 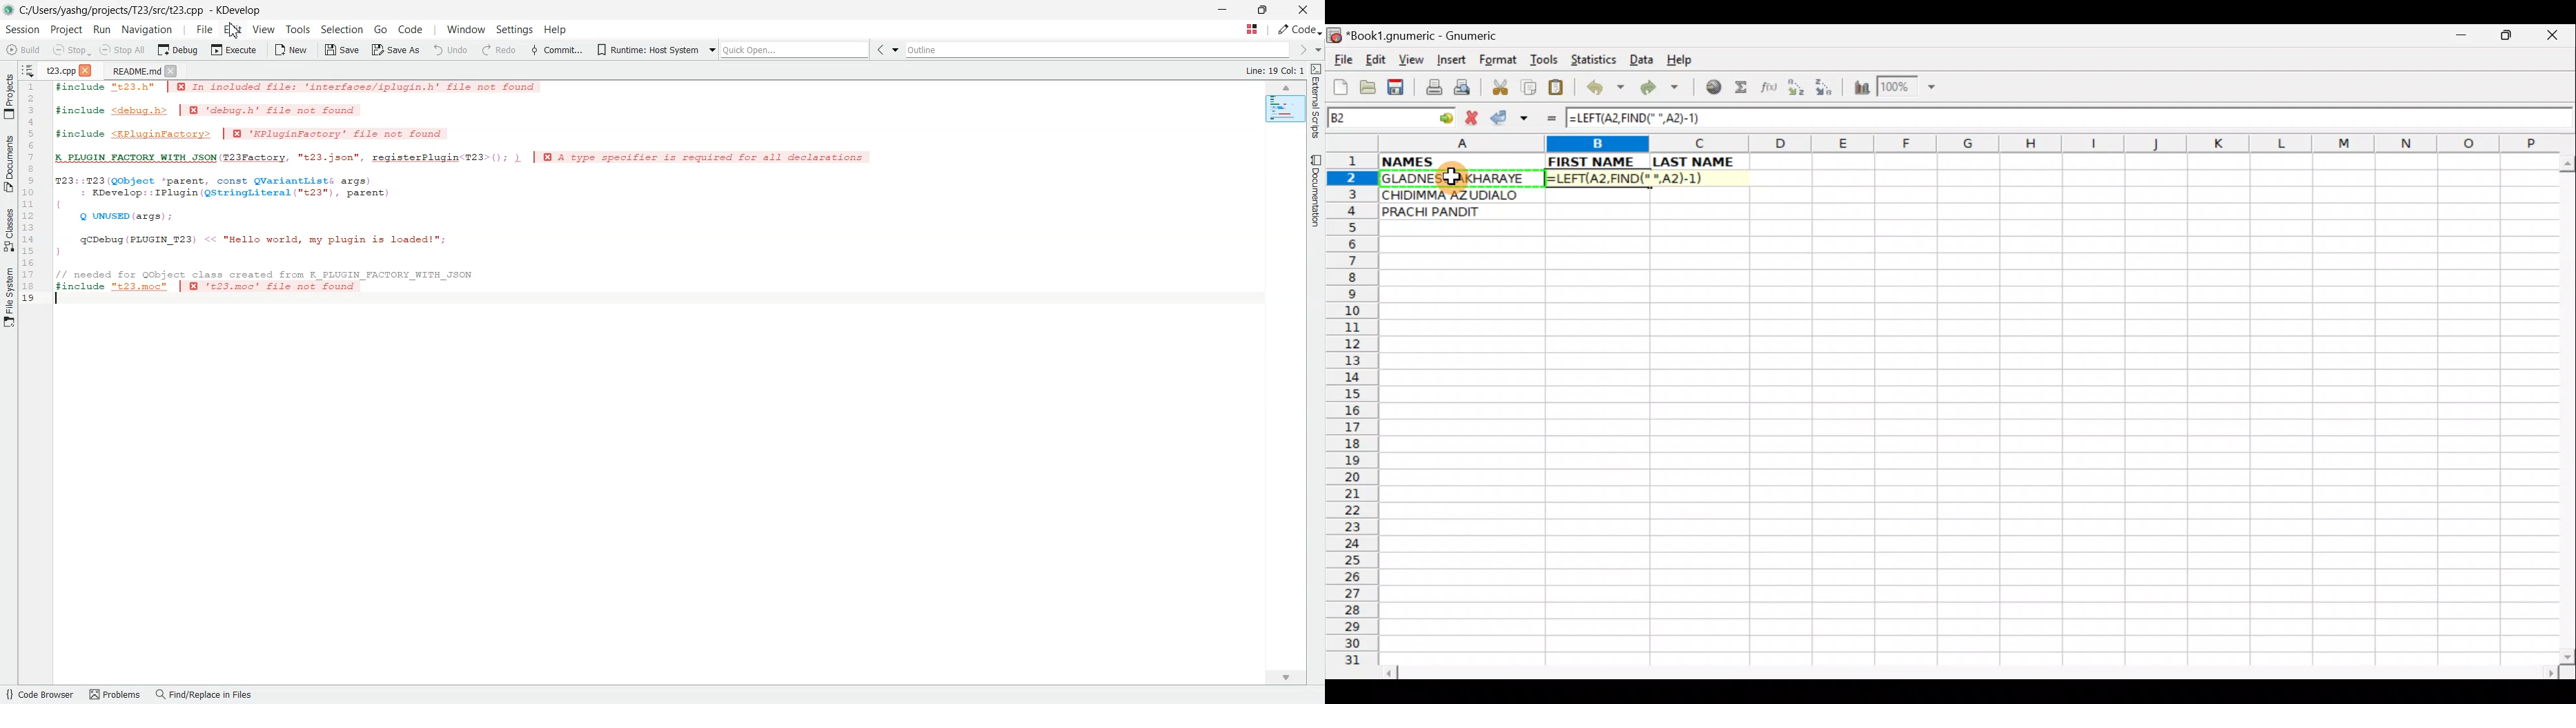 What do you see at coordinates (1966, 454) in the screenshot?
I see `Cells` at bounding box center [1966, 454].